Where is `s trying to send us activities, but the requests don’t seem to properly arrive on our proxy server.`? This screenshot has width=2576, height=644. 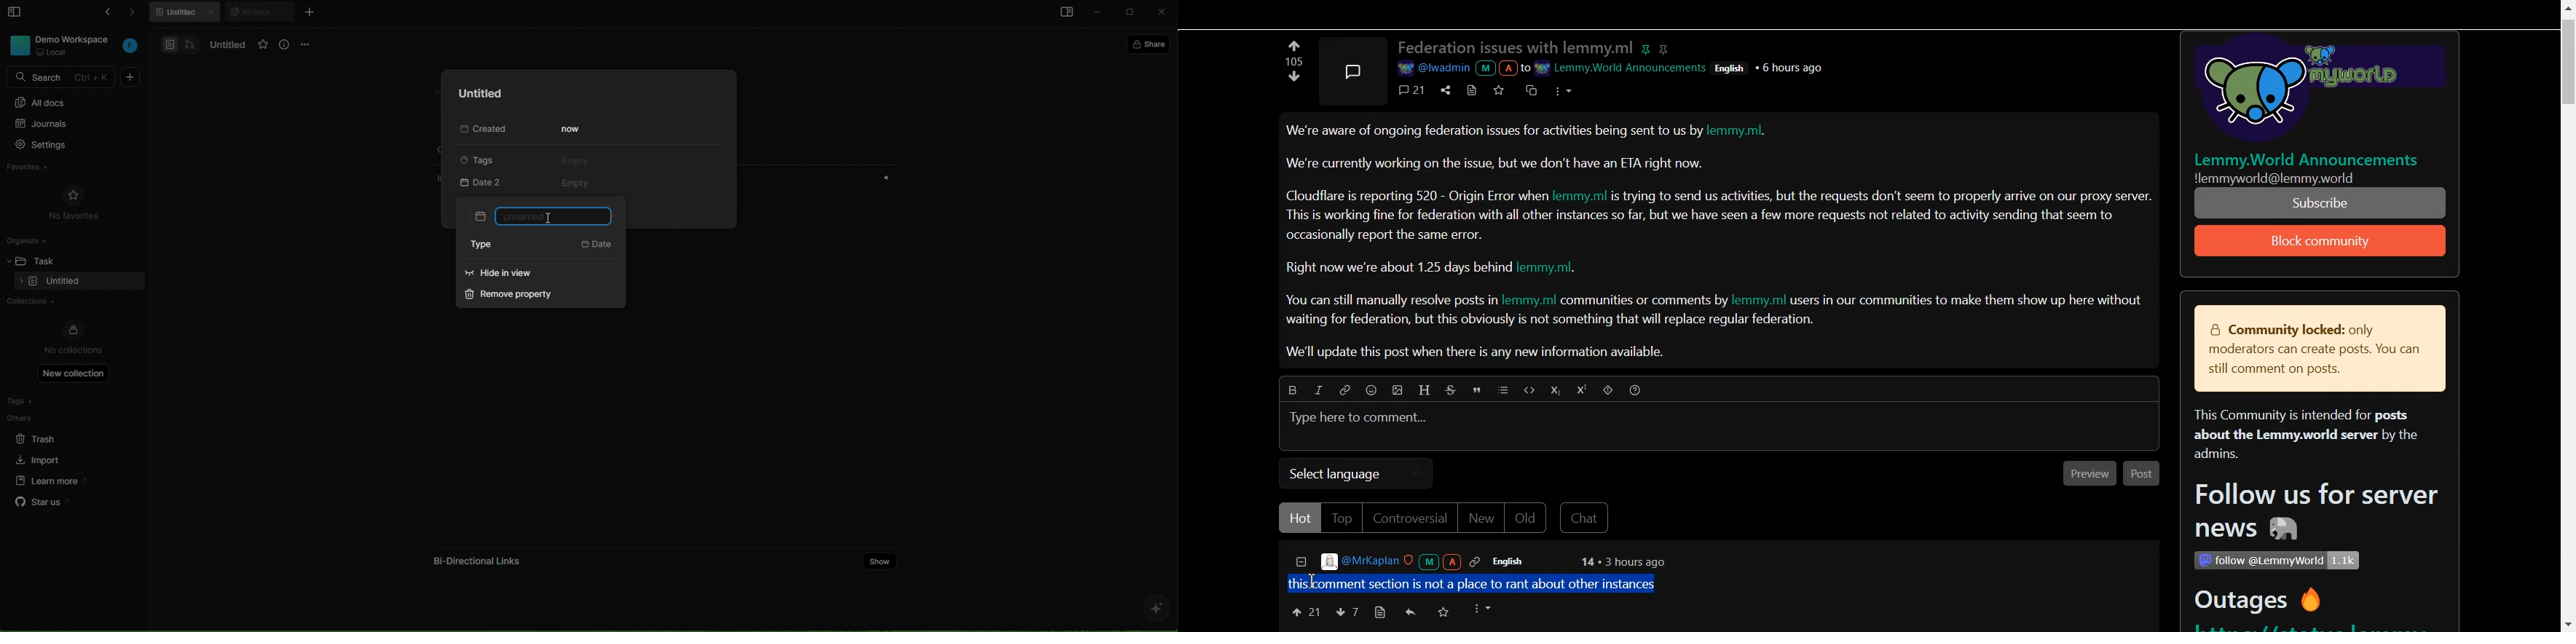
s trying to send us activities, but the requests don’t seem to properly arrive on our proxy server. is located at coordinates (1883, 197).